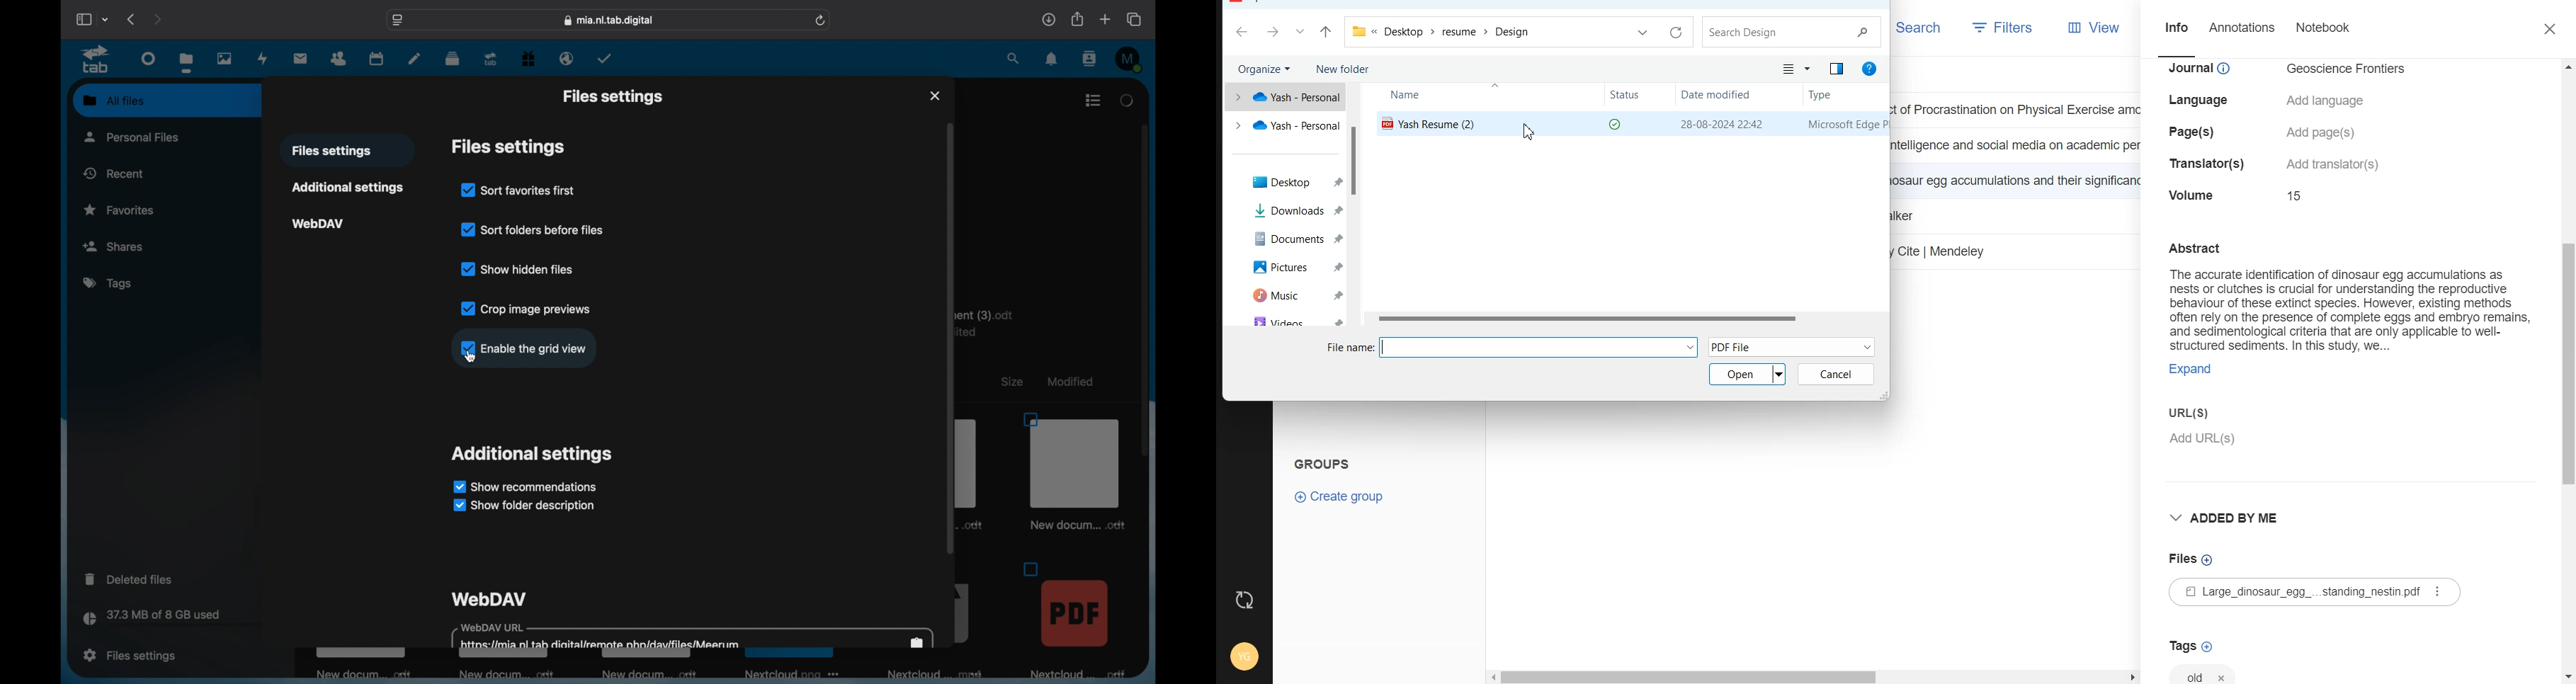 The width and height of the screenshot is (2576, 700). Describe the element at coordinates (1049, 19) in the screenshot. I see `downloads` at that location.